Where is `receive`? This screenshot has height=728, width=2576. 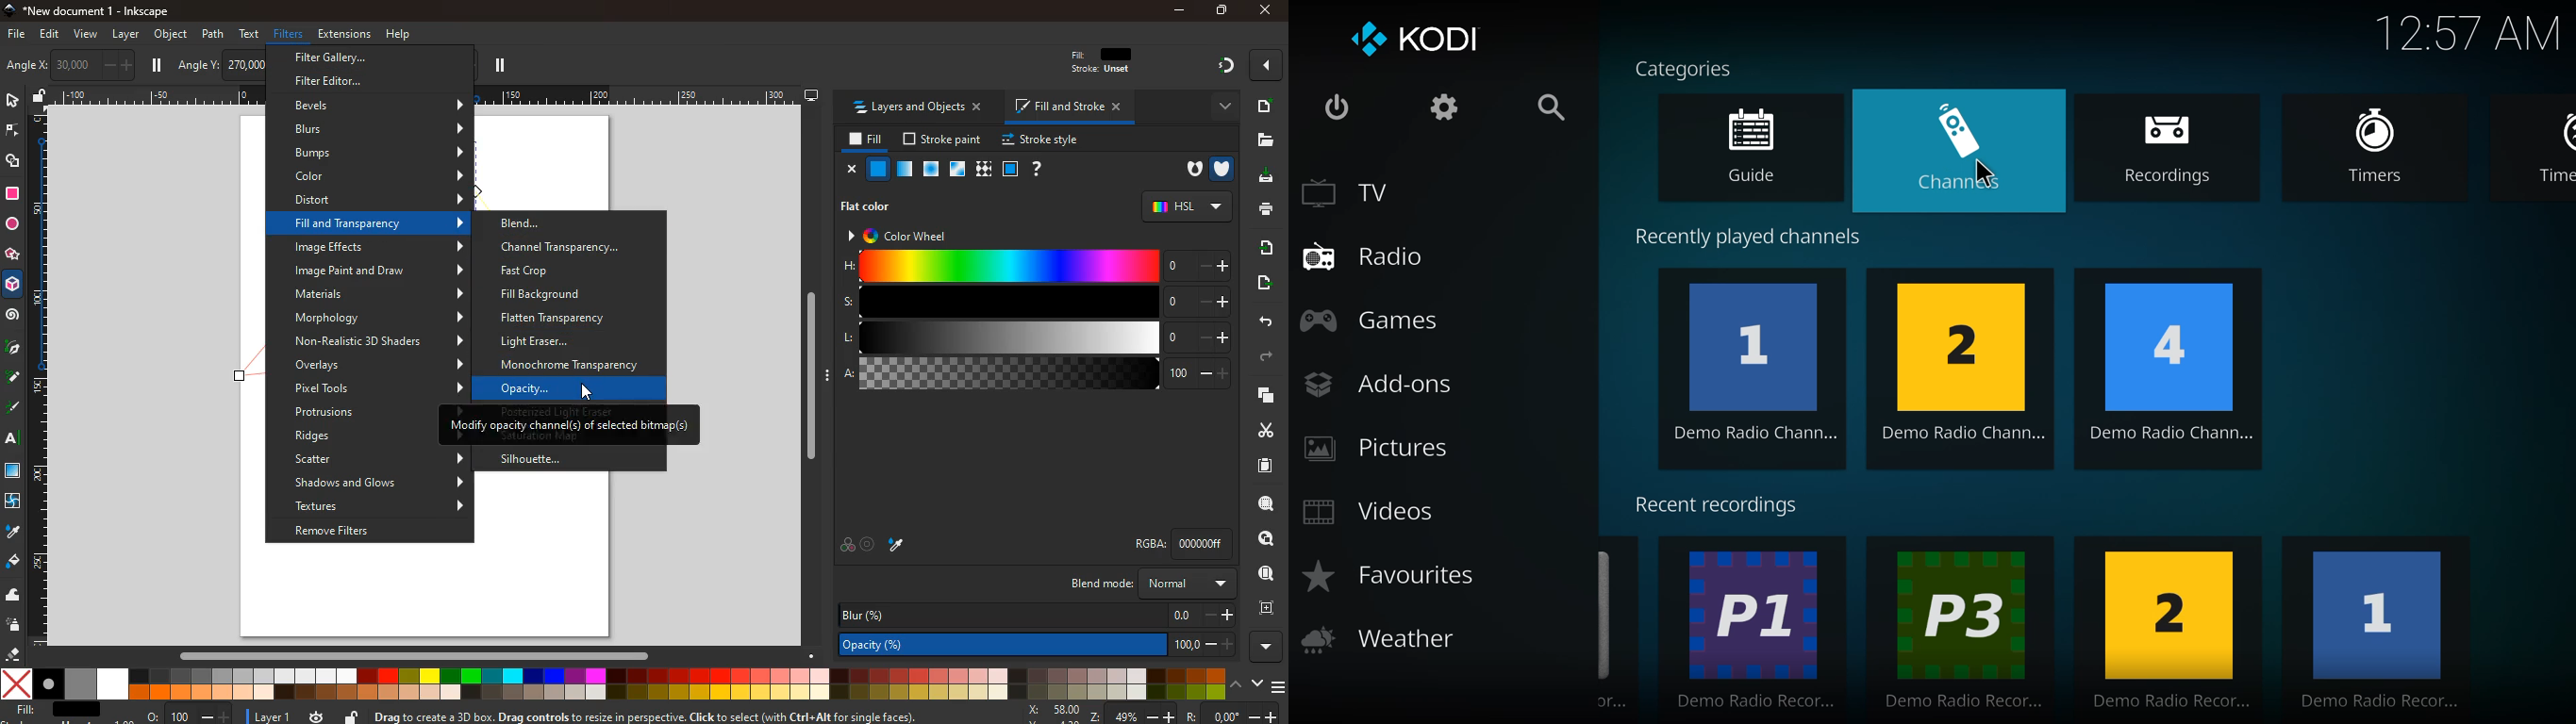 receive is located at coordinates (1260, 247).